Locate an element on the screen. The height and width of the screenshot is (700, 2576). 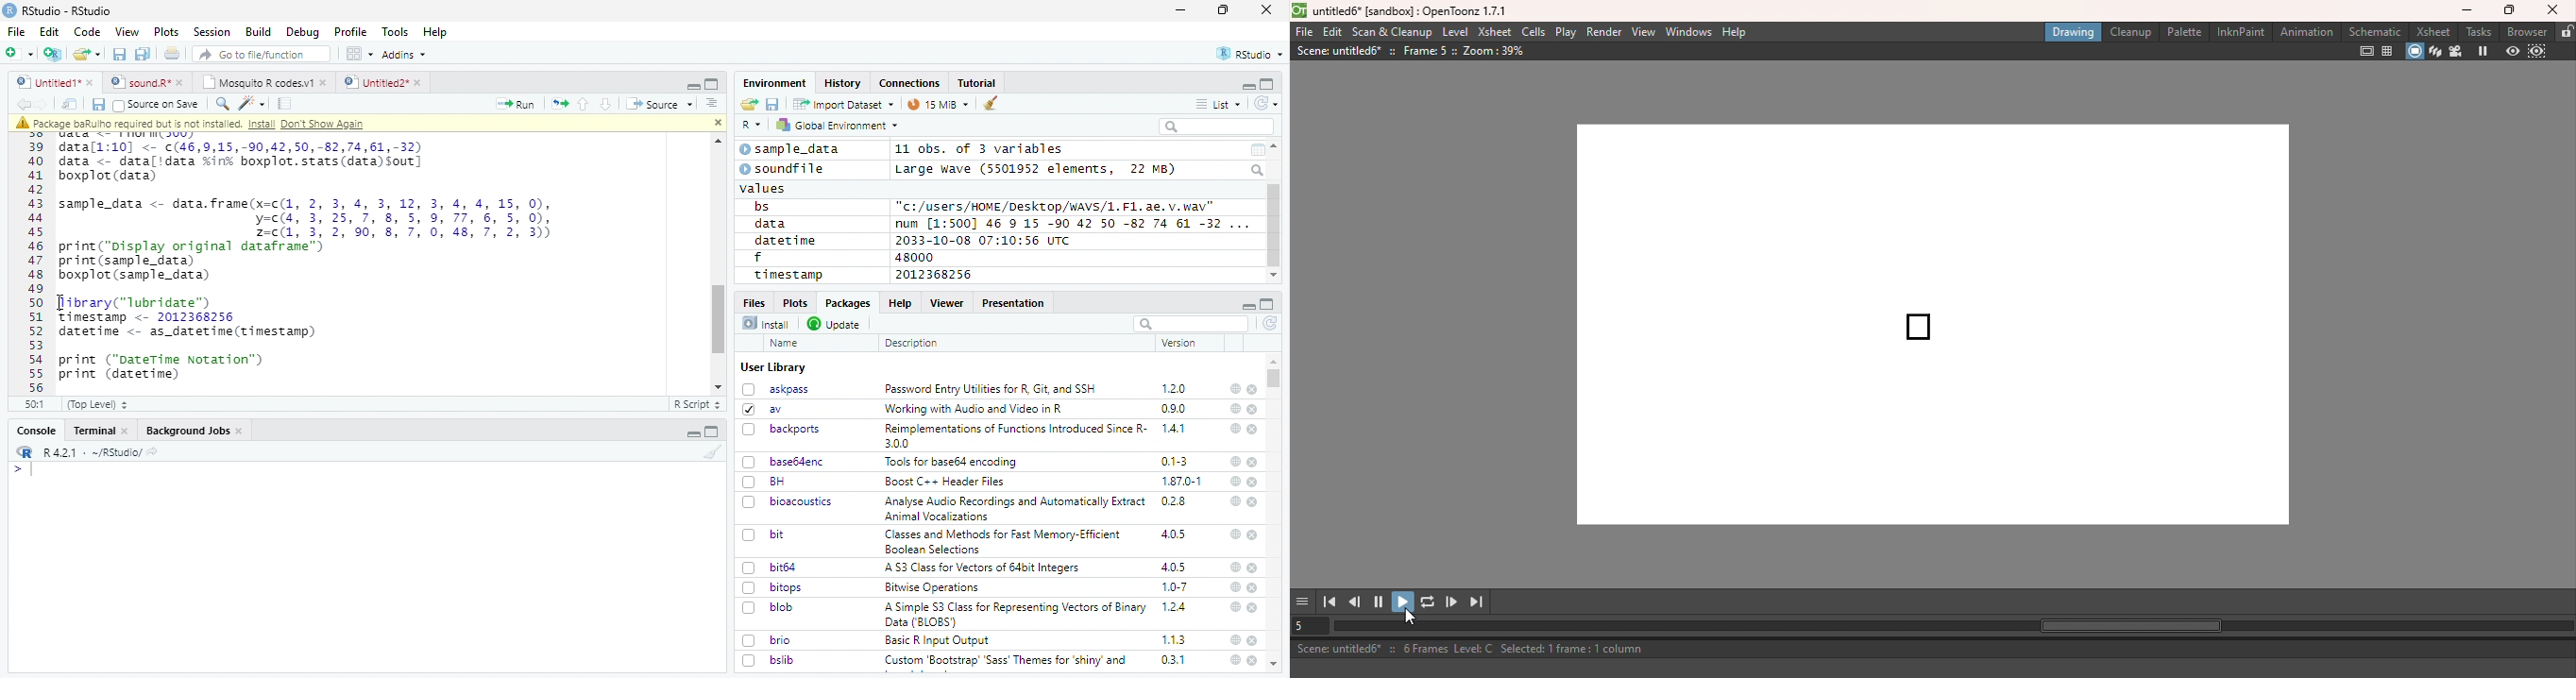
Full screen is located at coordinates (712, 432).